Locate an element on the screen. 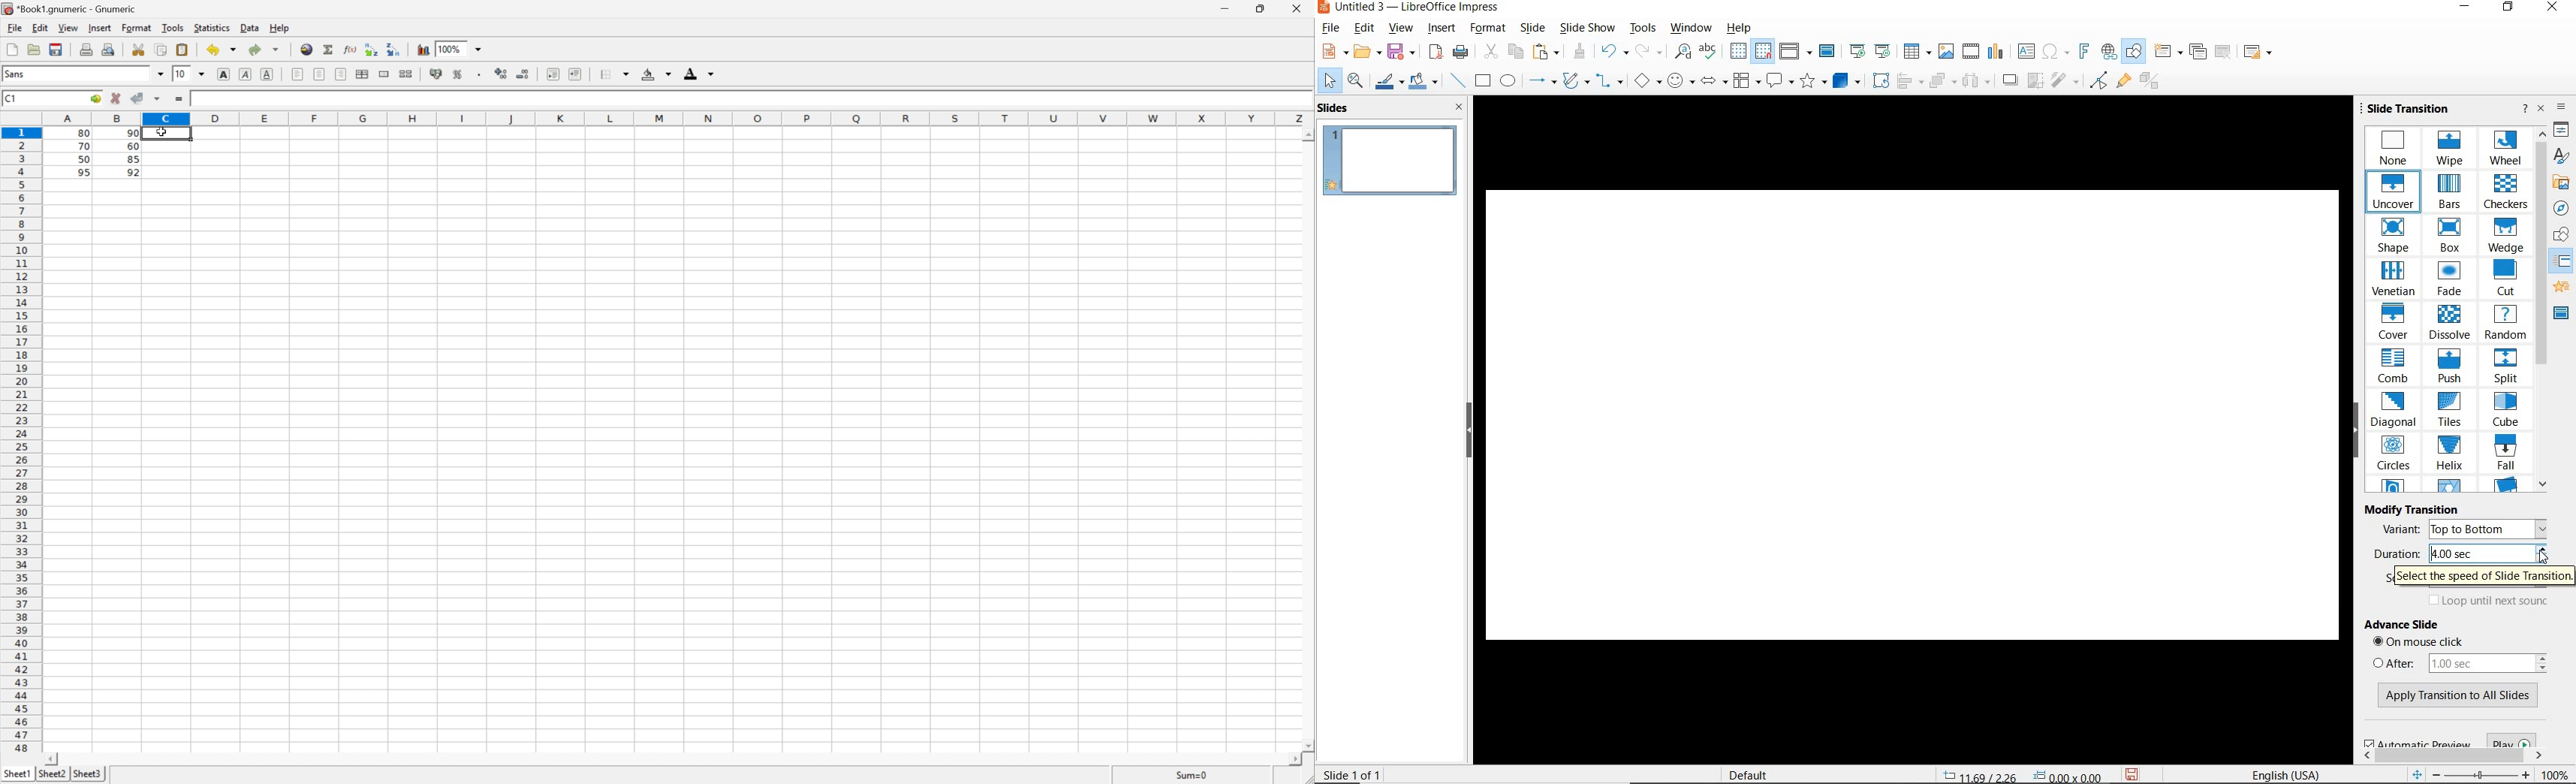 The height and width of the screenshot is (784, 2576). SCROLLBAR is located at coordinates (2541, 309).